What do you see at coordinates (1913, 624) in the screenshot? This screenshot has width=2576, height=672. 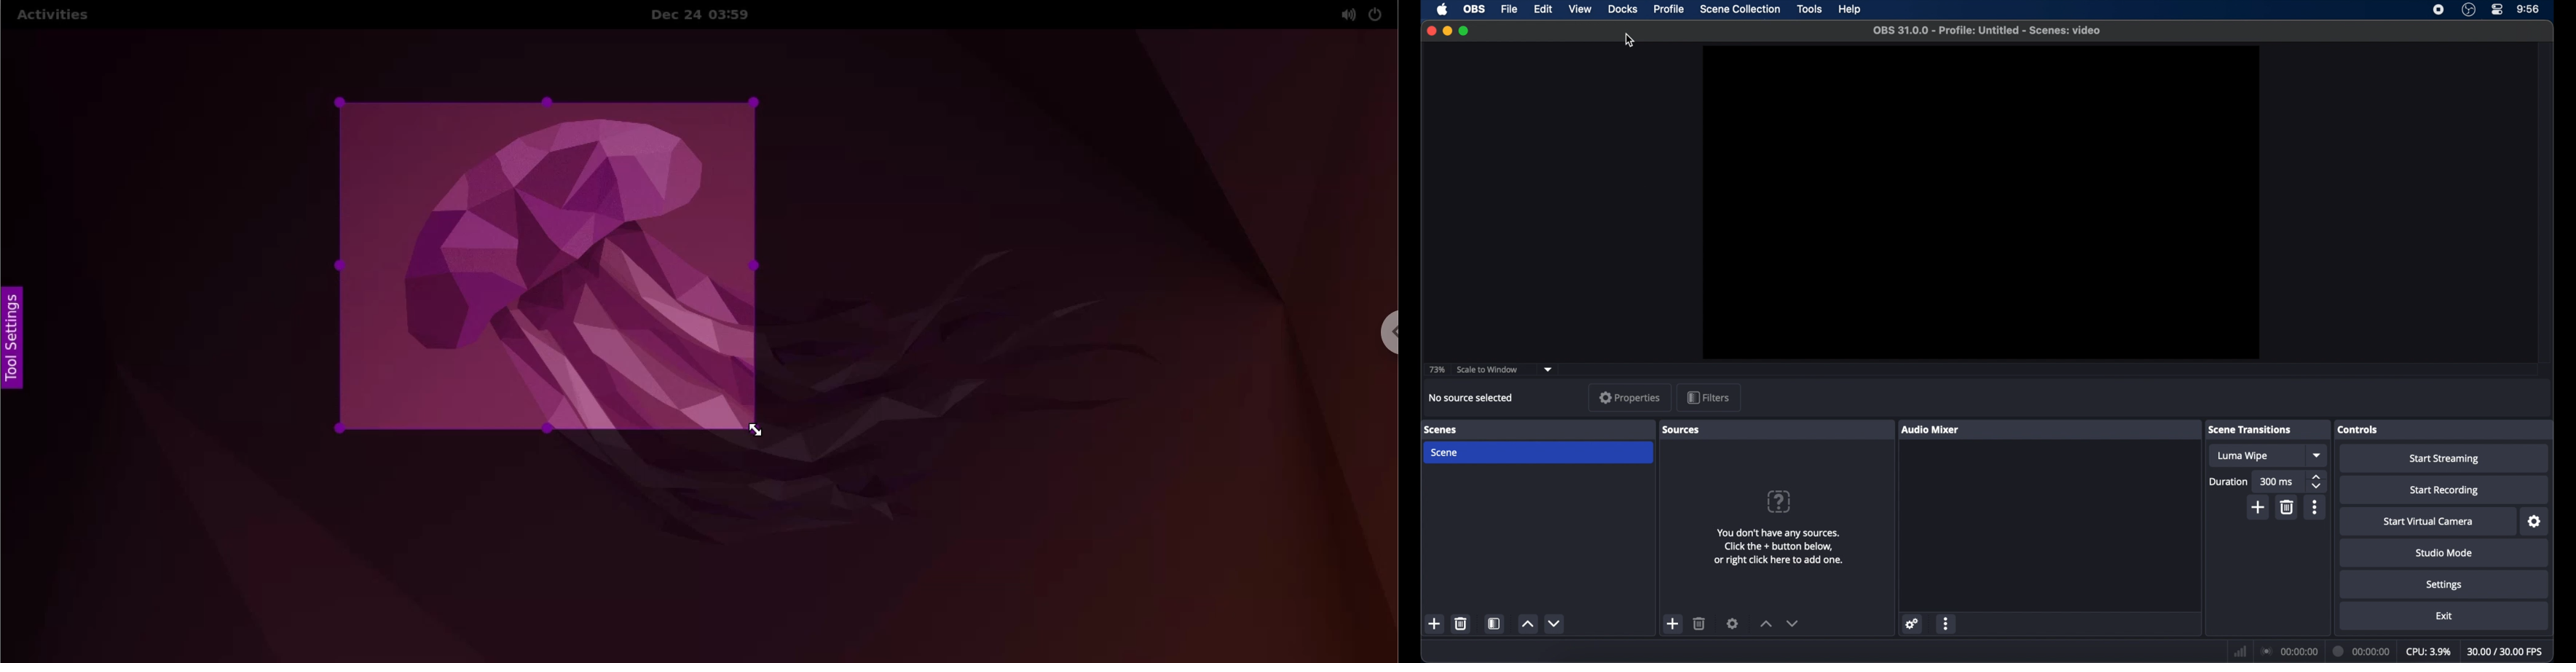 I see `settings` at bounding box center [1913, 624].